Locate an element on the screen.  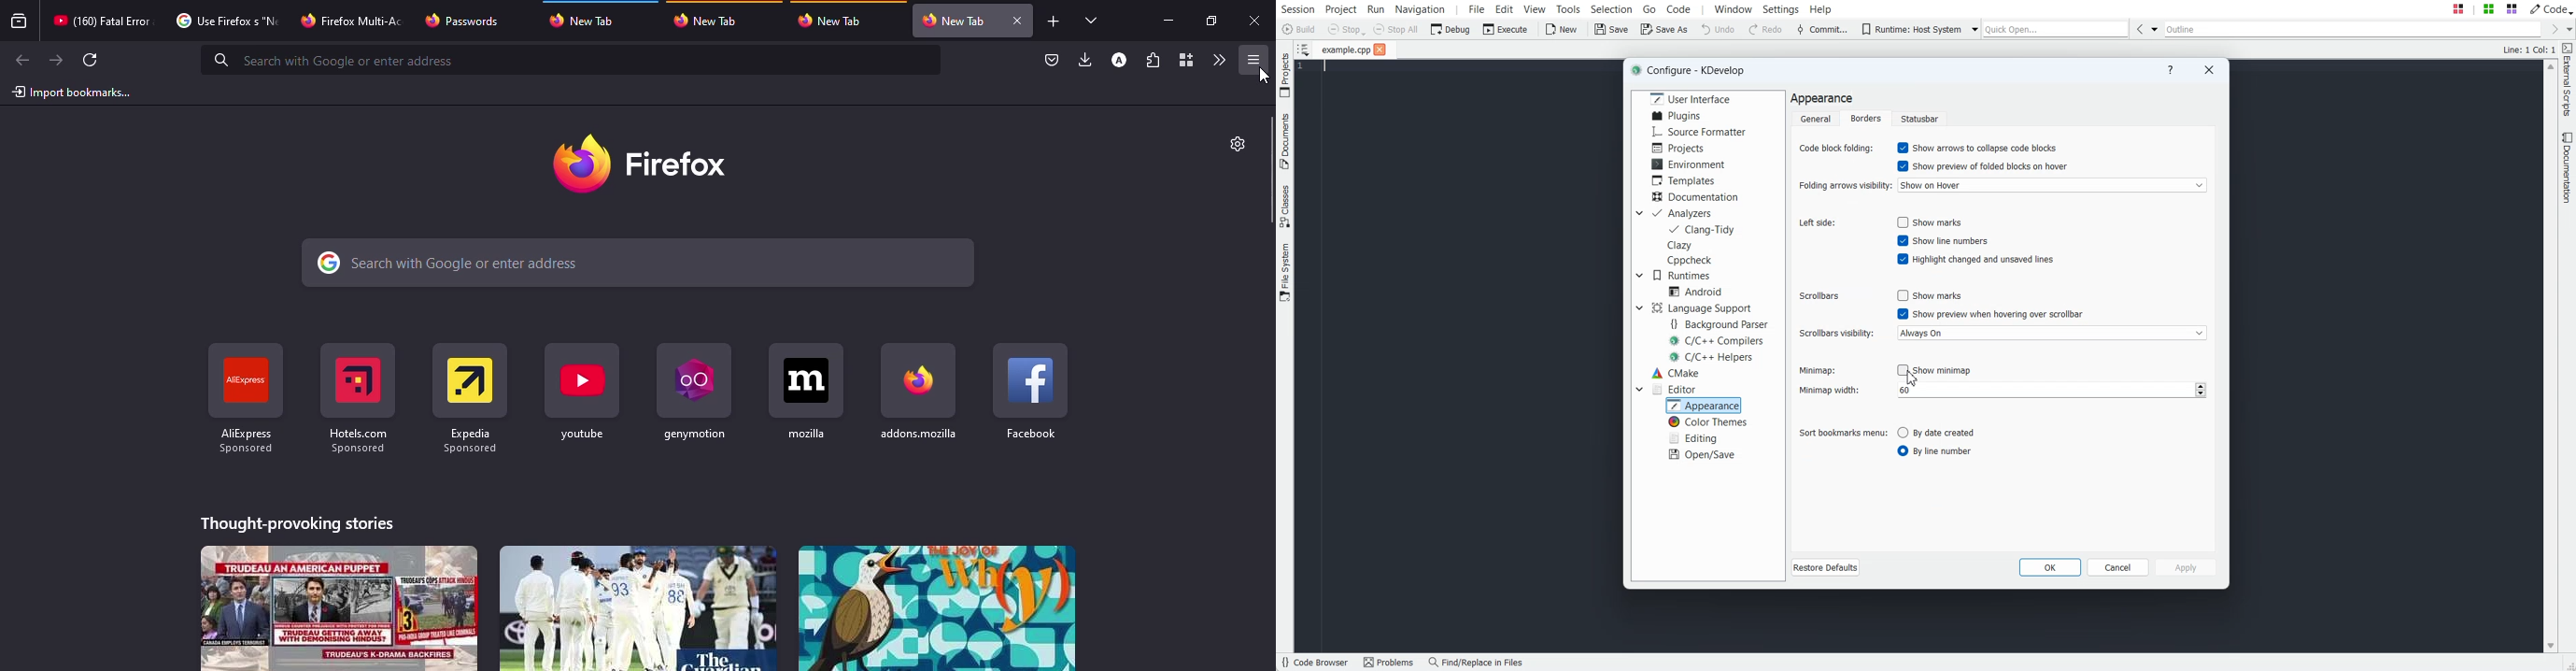
close is located at coordinates (1256, 21).